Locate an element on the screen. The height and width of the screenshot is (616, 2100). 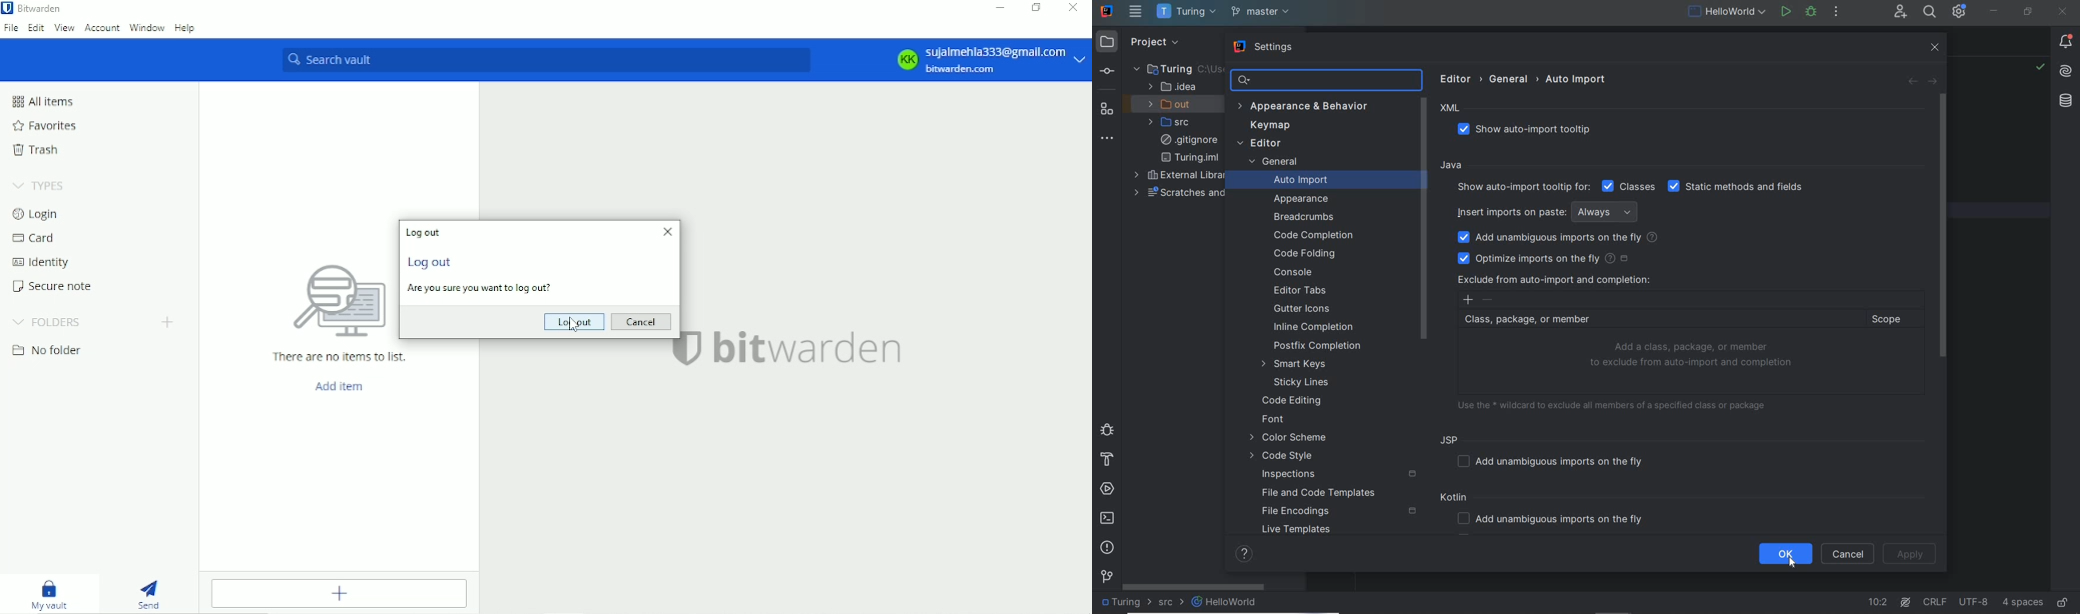
Scrollbar is located at coordinates (1424, 217).